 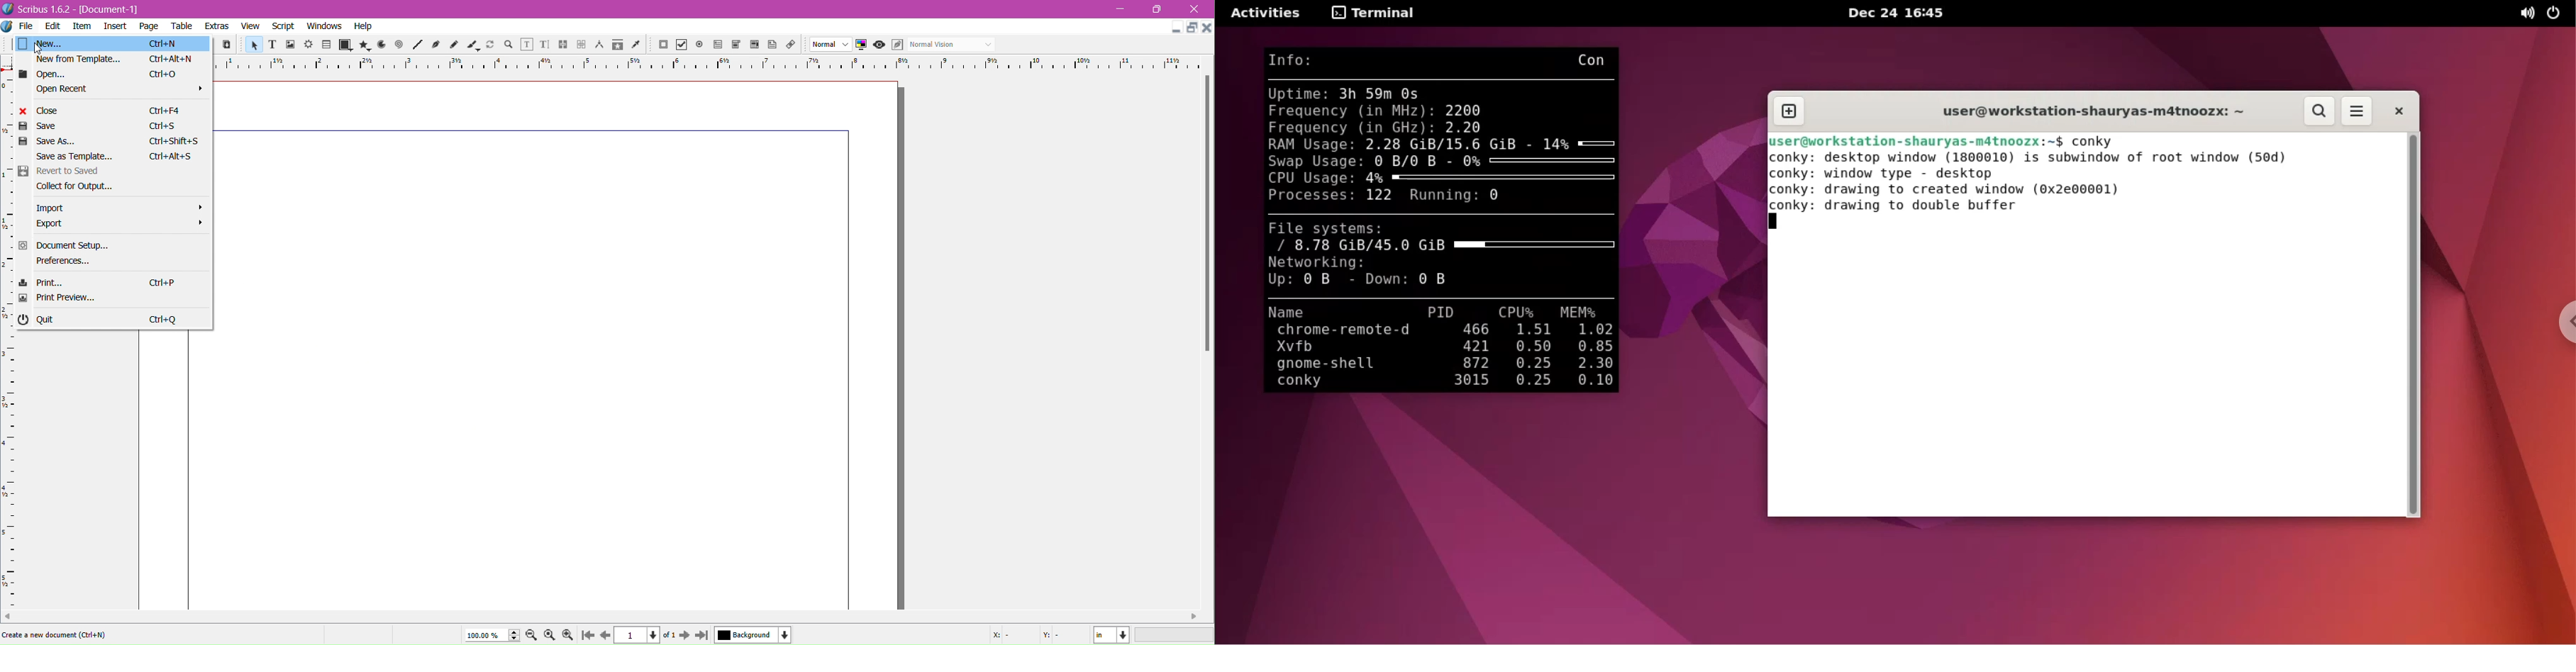 I want to click on icon, so click(x=328, y=45).